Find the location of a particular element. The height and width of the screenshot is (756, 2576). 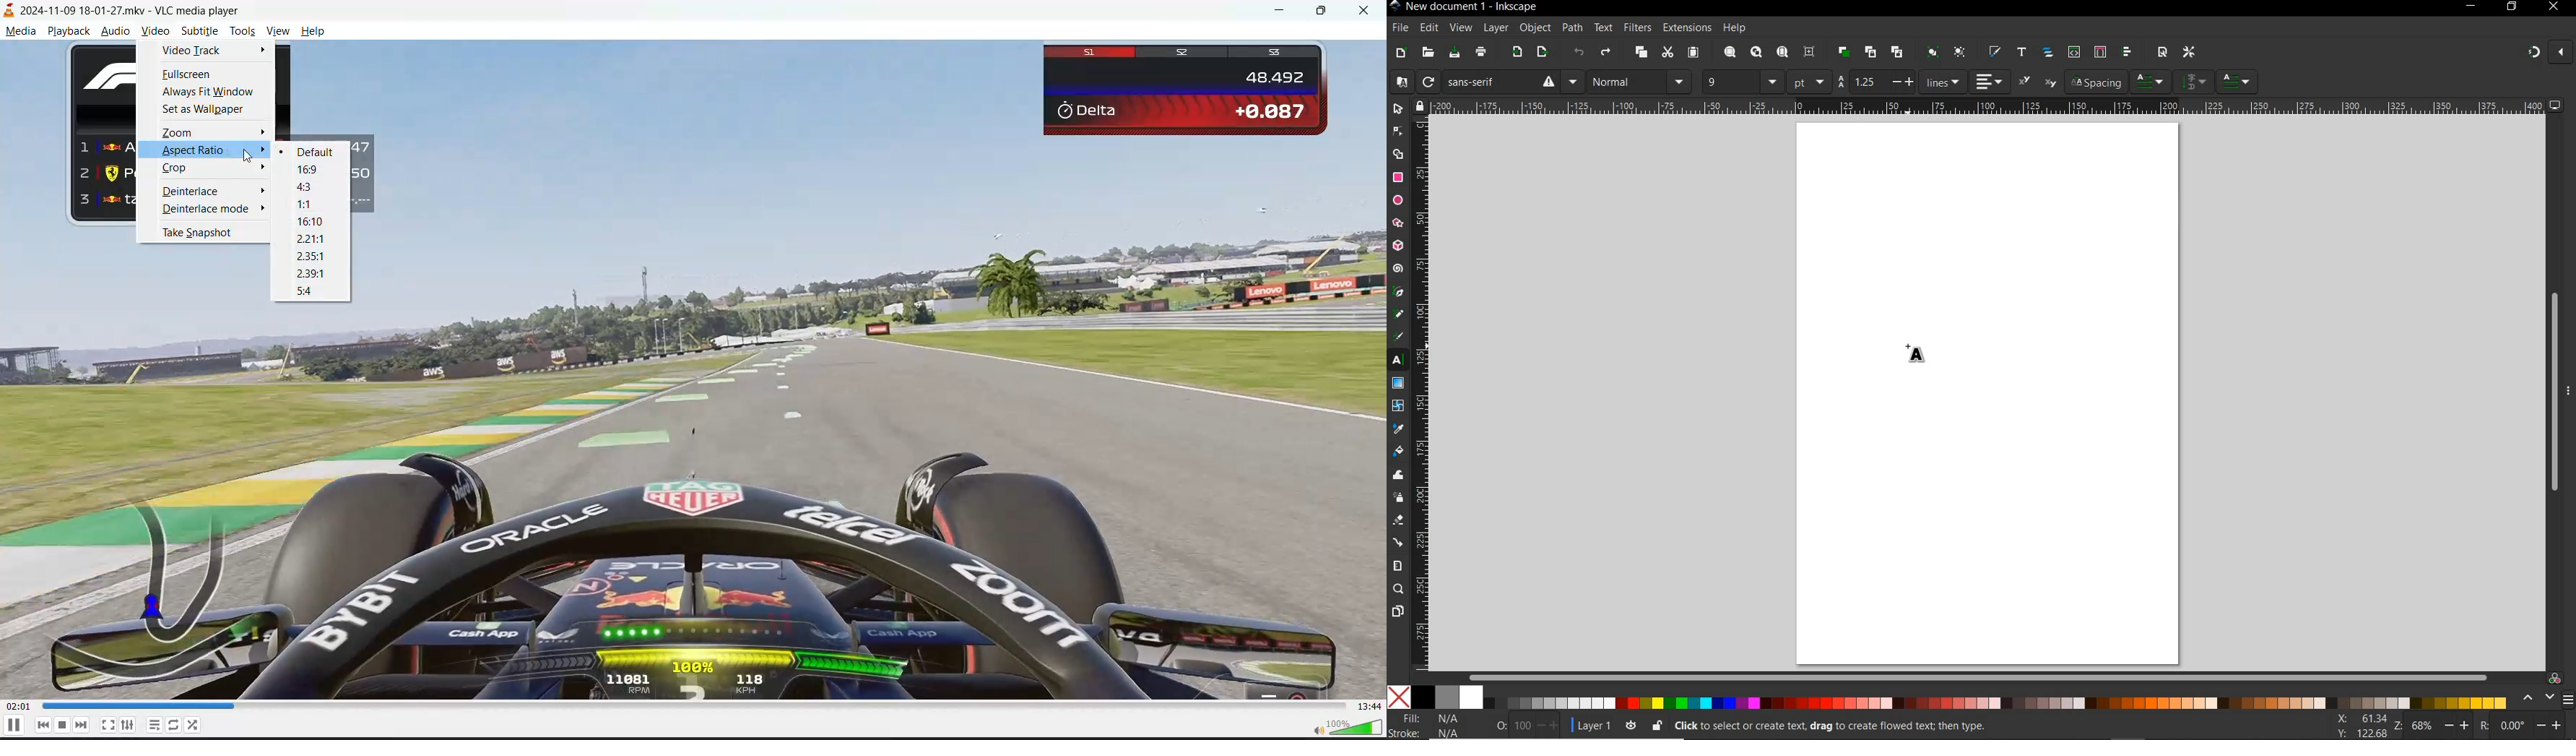

video track is located at coordinates (192, 53).